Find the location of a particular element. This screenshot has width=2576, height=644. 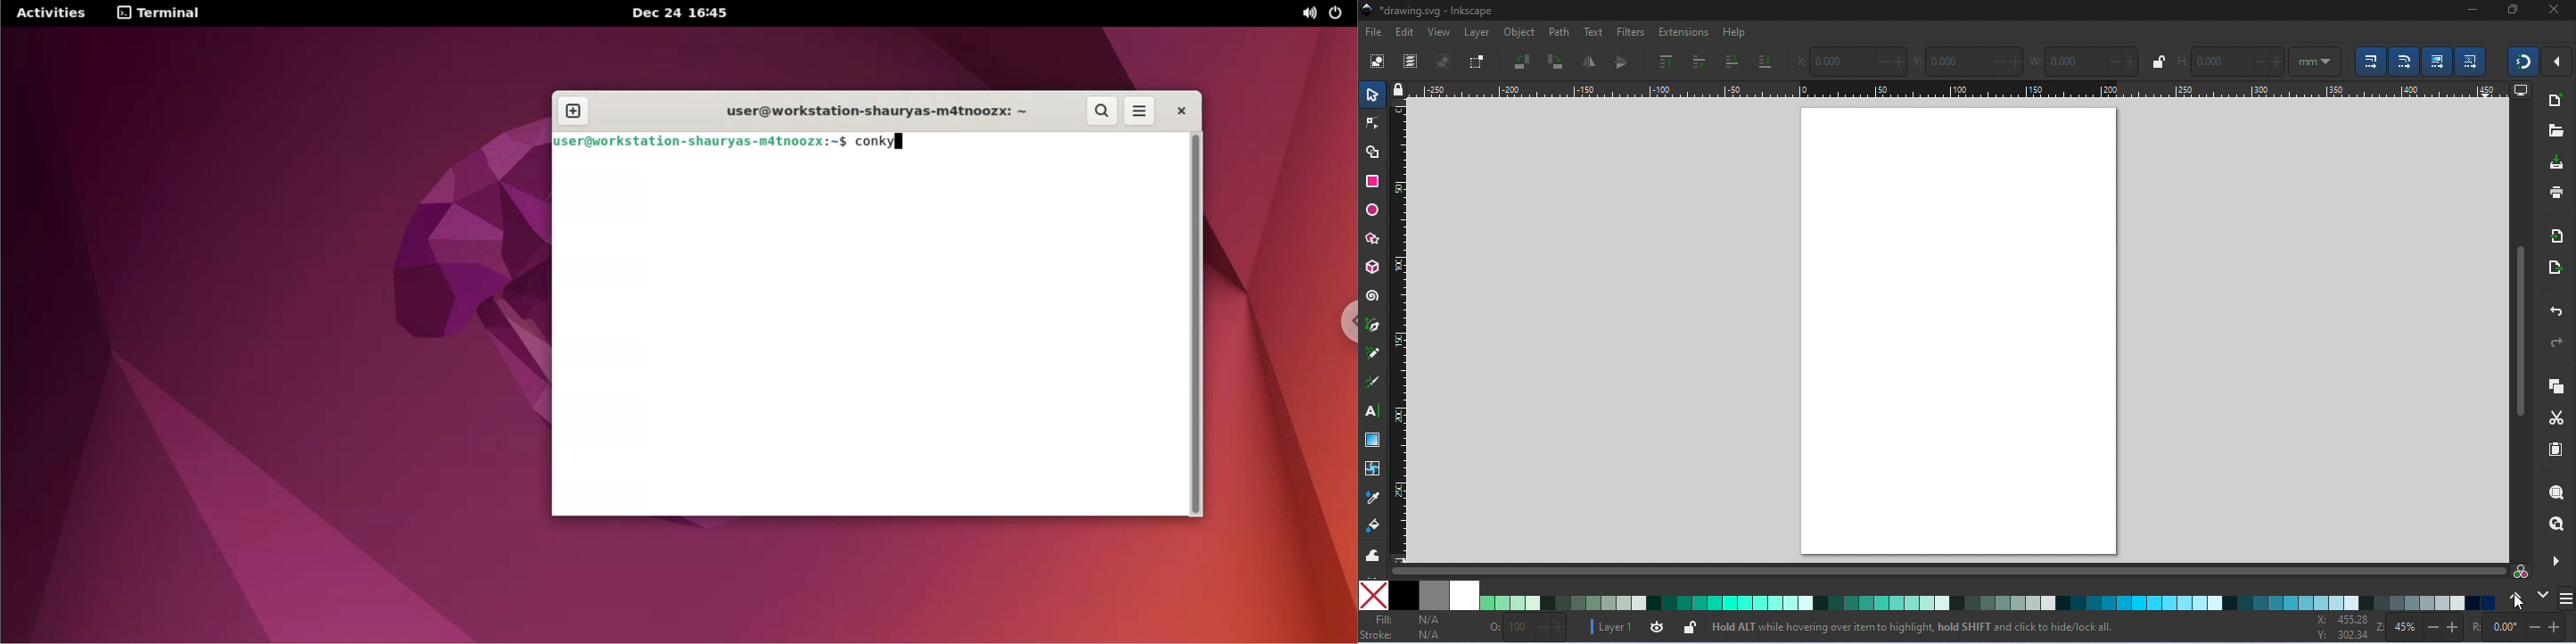

layer is located at coordinates (1475, 33).